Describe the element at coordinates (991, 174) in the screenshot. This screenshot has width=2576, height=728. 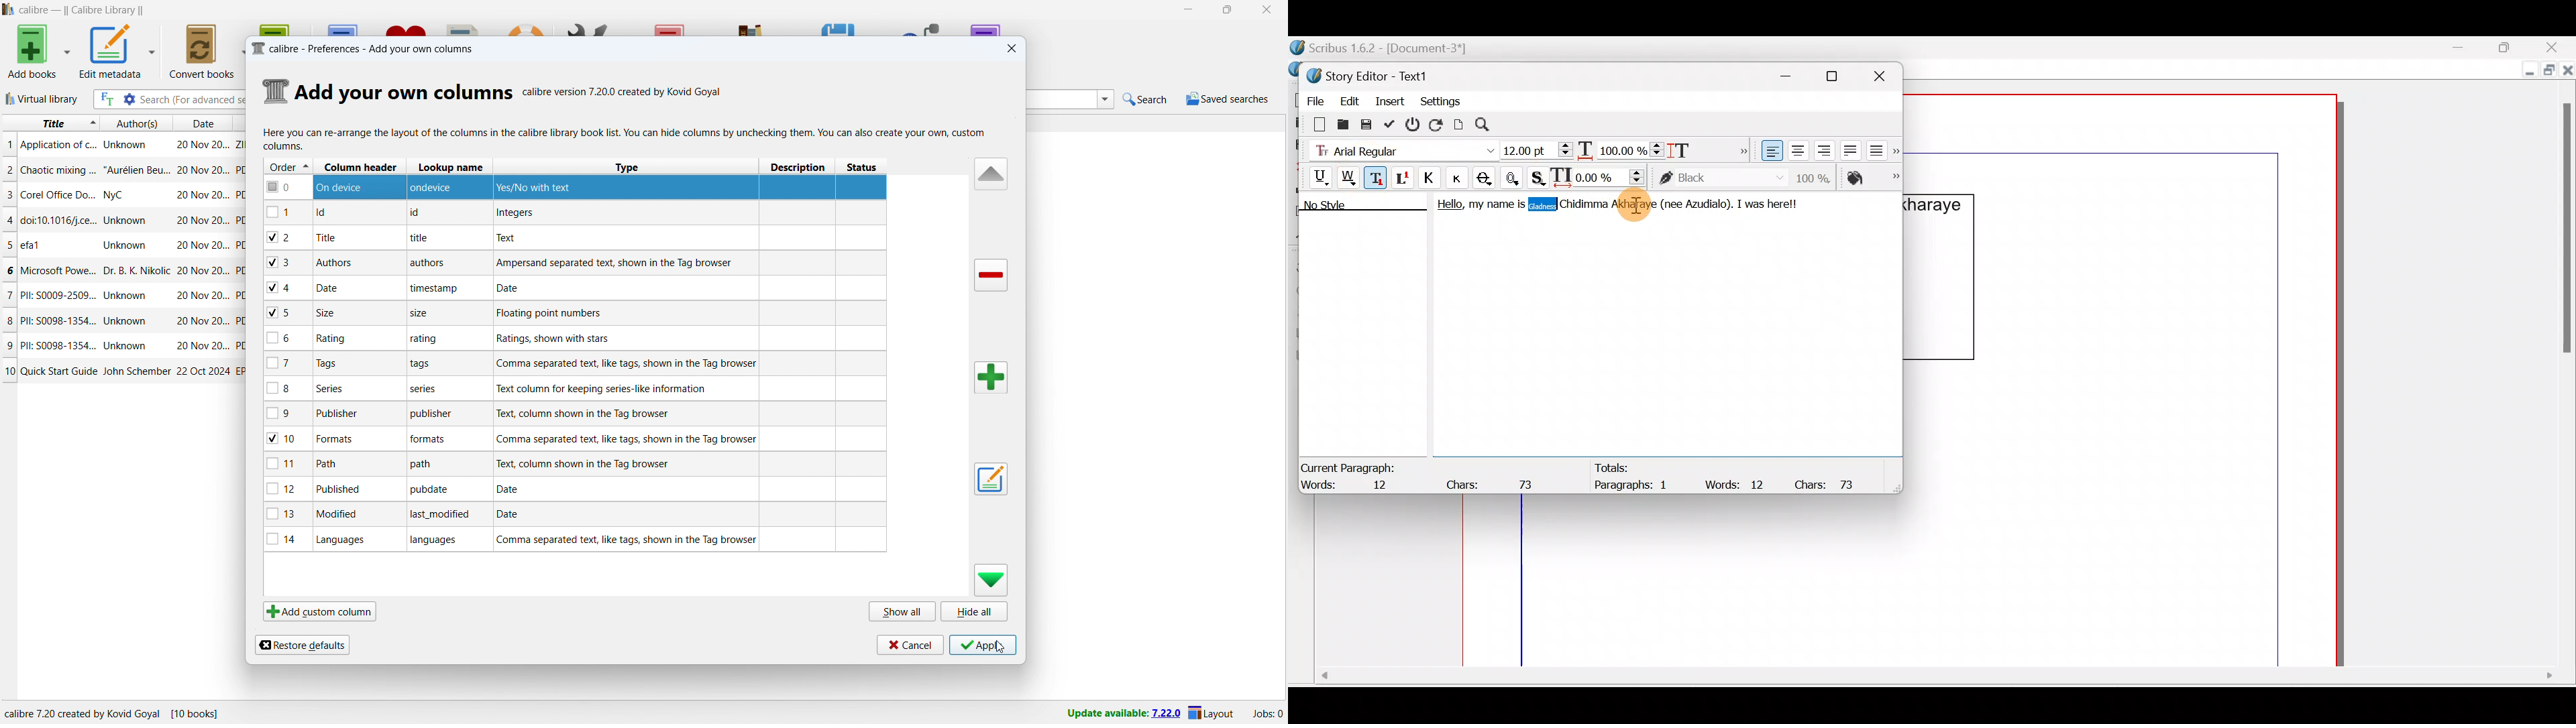
I see `move up a column` at that location.